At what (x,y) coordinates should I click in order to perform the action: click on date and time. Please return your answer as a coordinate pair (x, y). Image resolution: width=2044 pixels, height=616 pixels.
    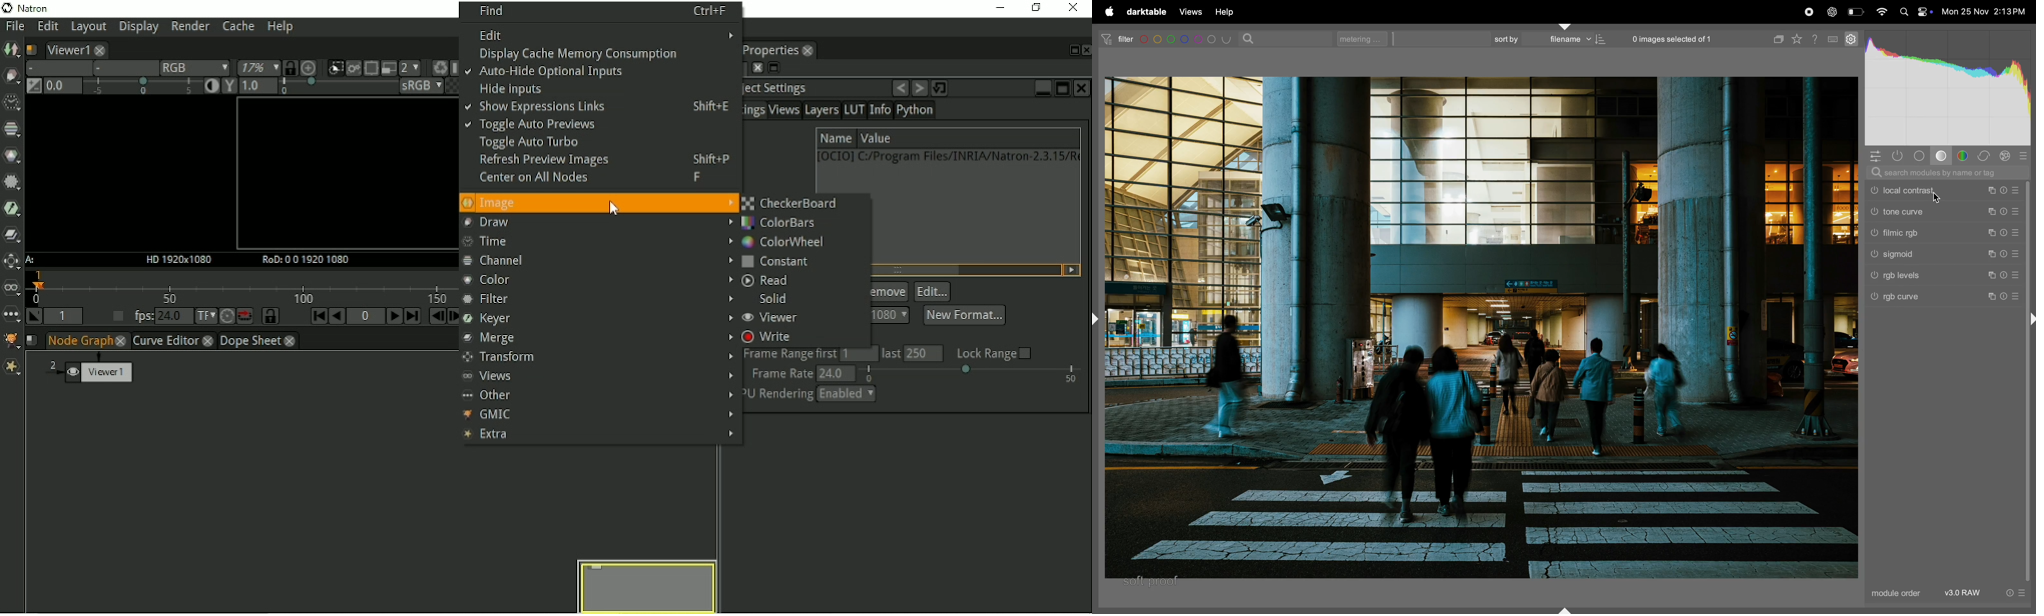
    Looking at the image, I should click on (1985, 12).